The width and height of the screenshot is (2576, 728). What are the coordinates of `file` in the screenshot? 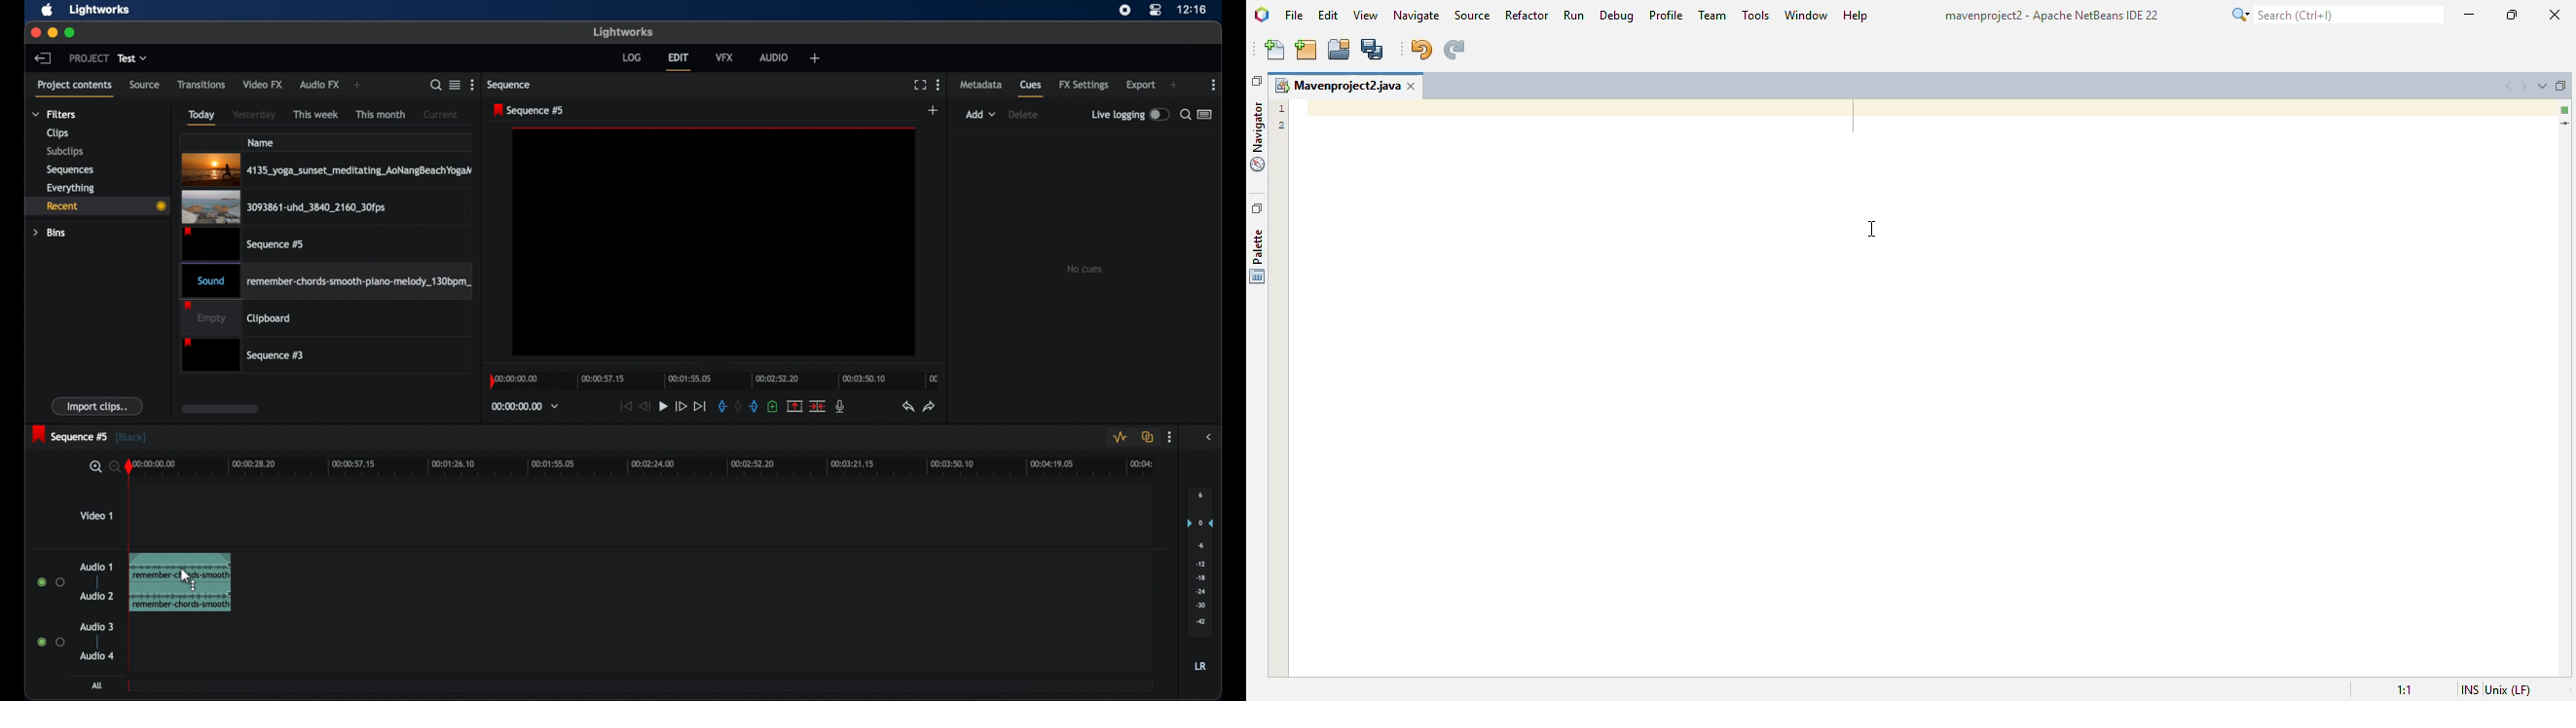 It's located at (1294, 15).